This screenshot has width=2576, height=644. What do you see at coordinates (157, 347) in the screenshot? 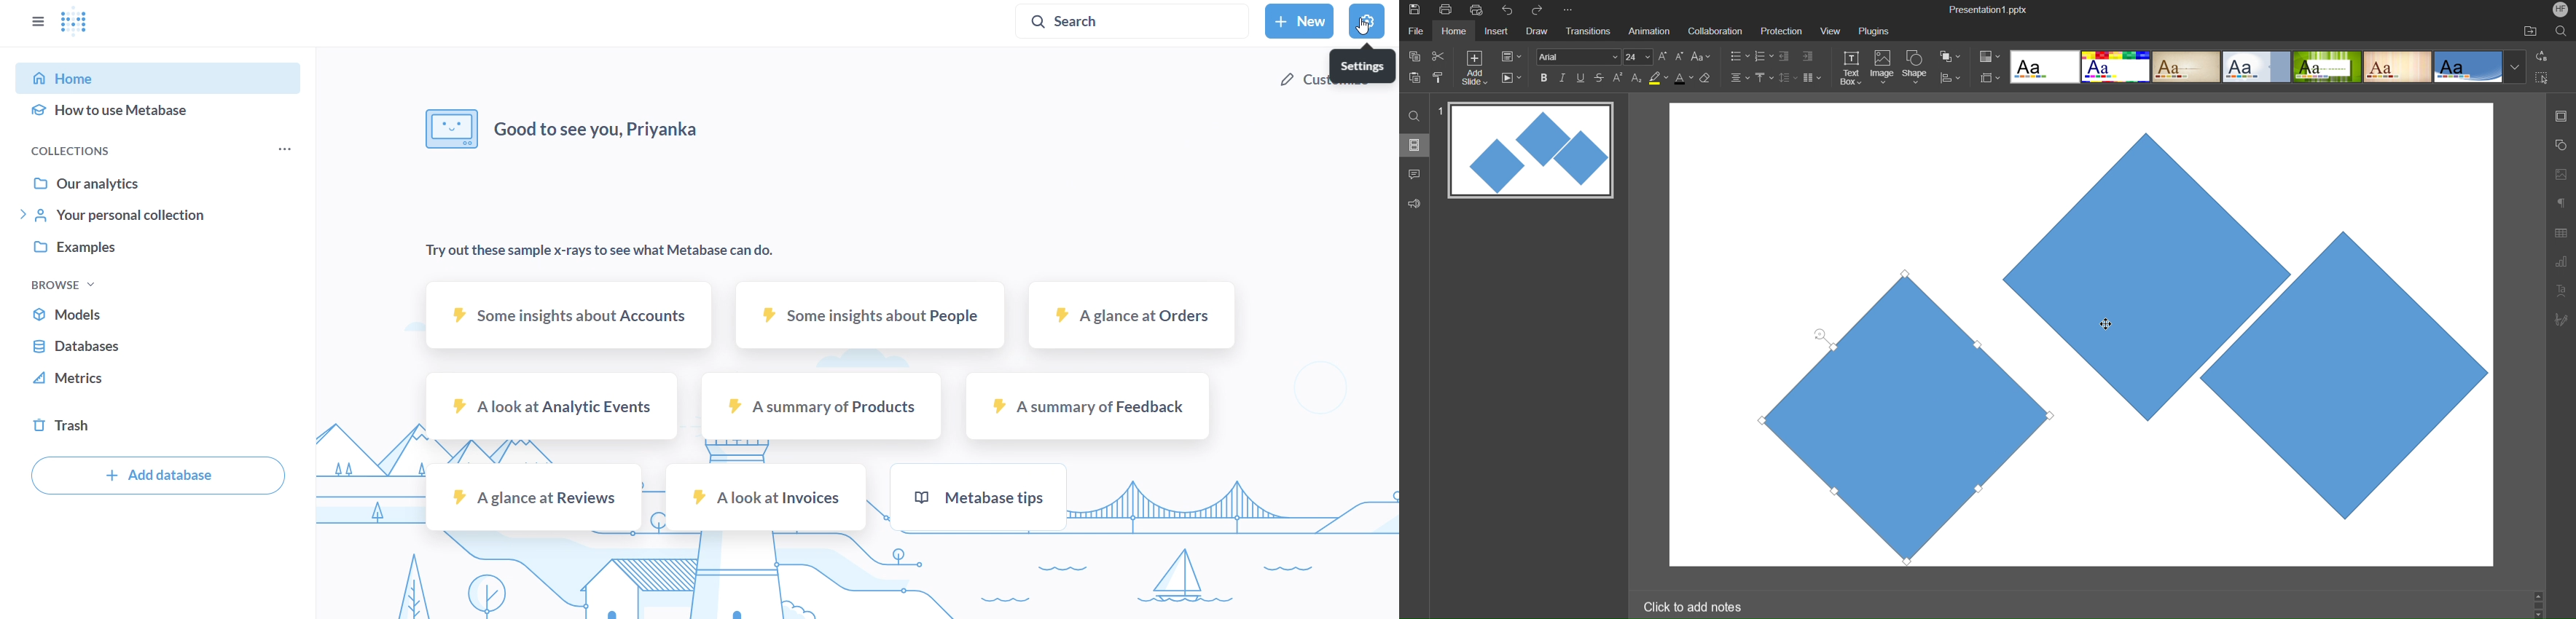
I see `database` at bounding box center [157, 347].